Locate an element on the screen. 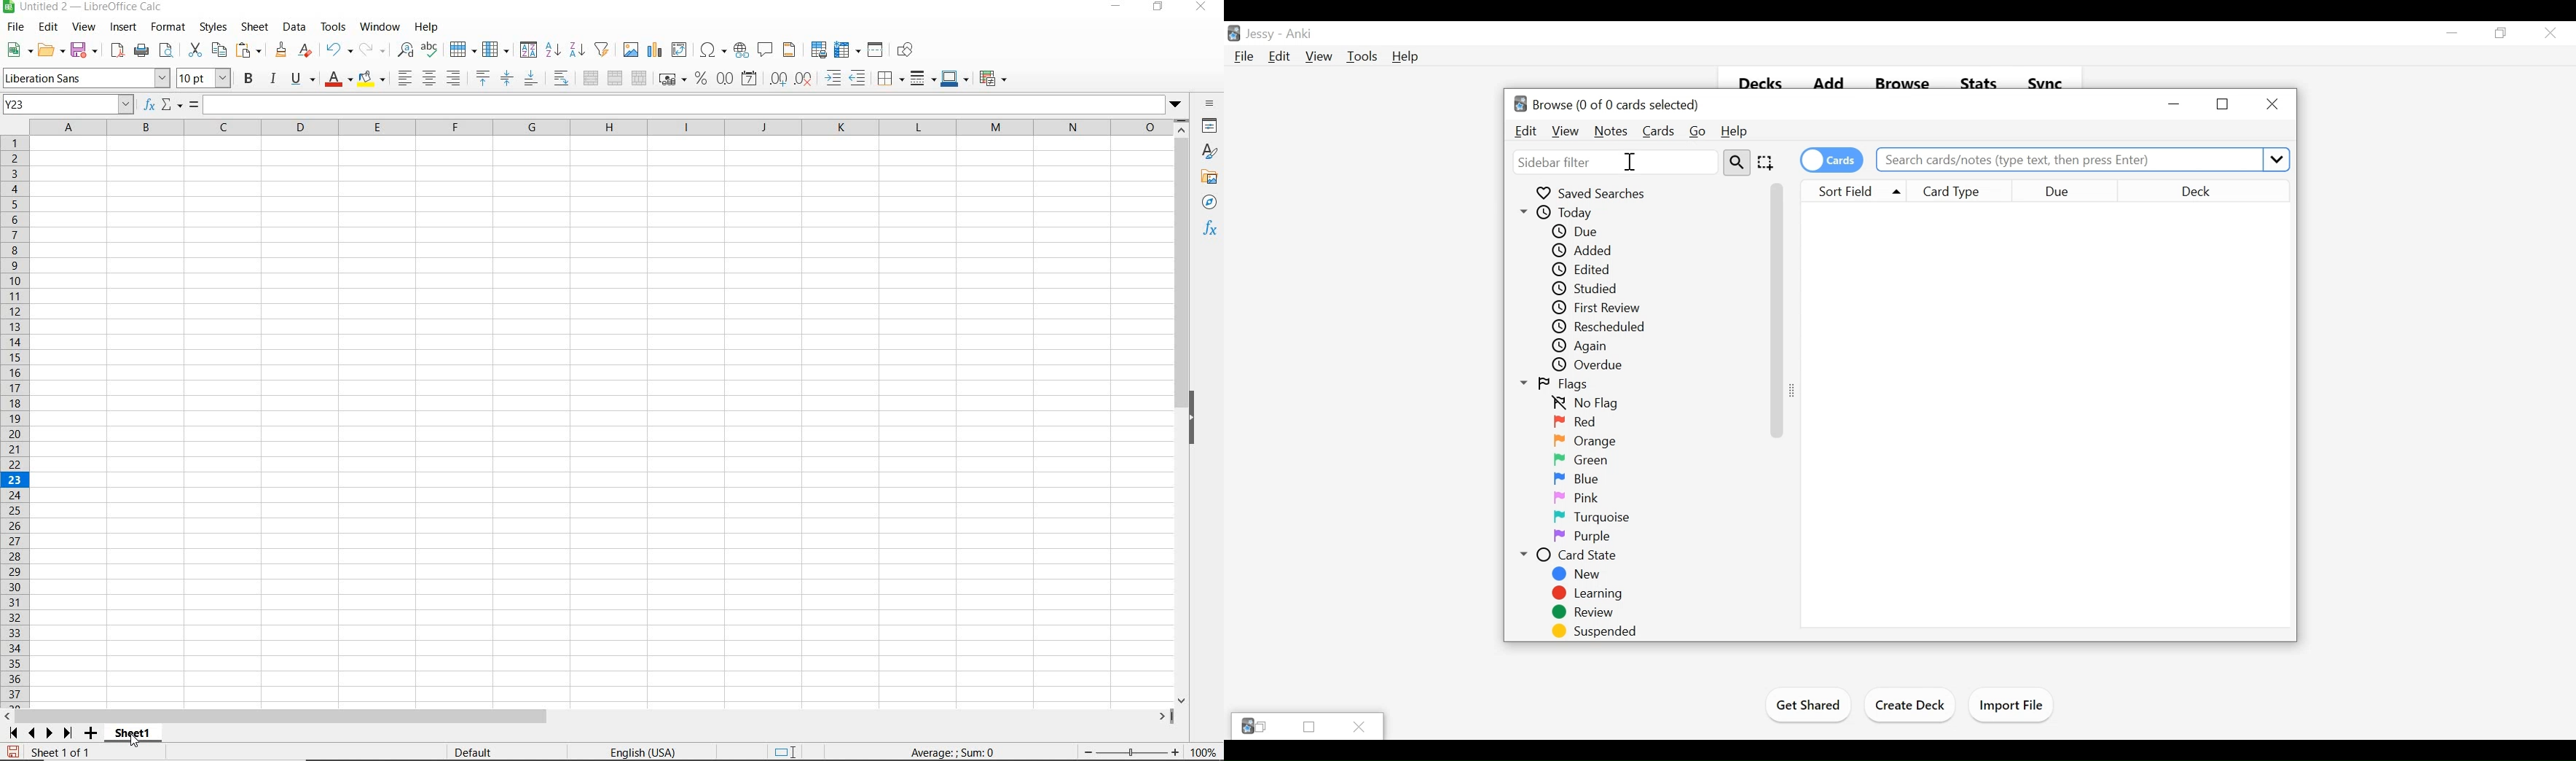 The image size is (2576, 784). minimize is located at coordinates (2175, 105).